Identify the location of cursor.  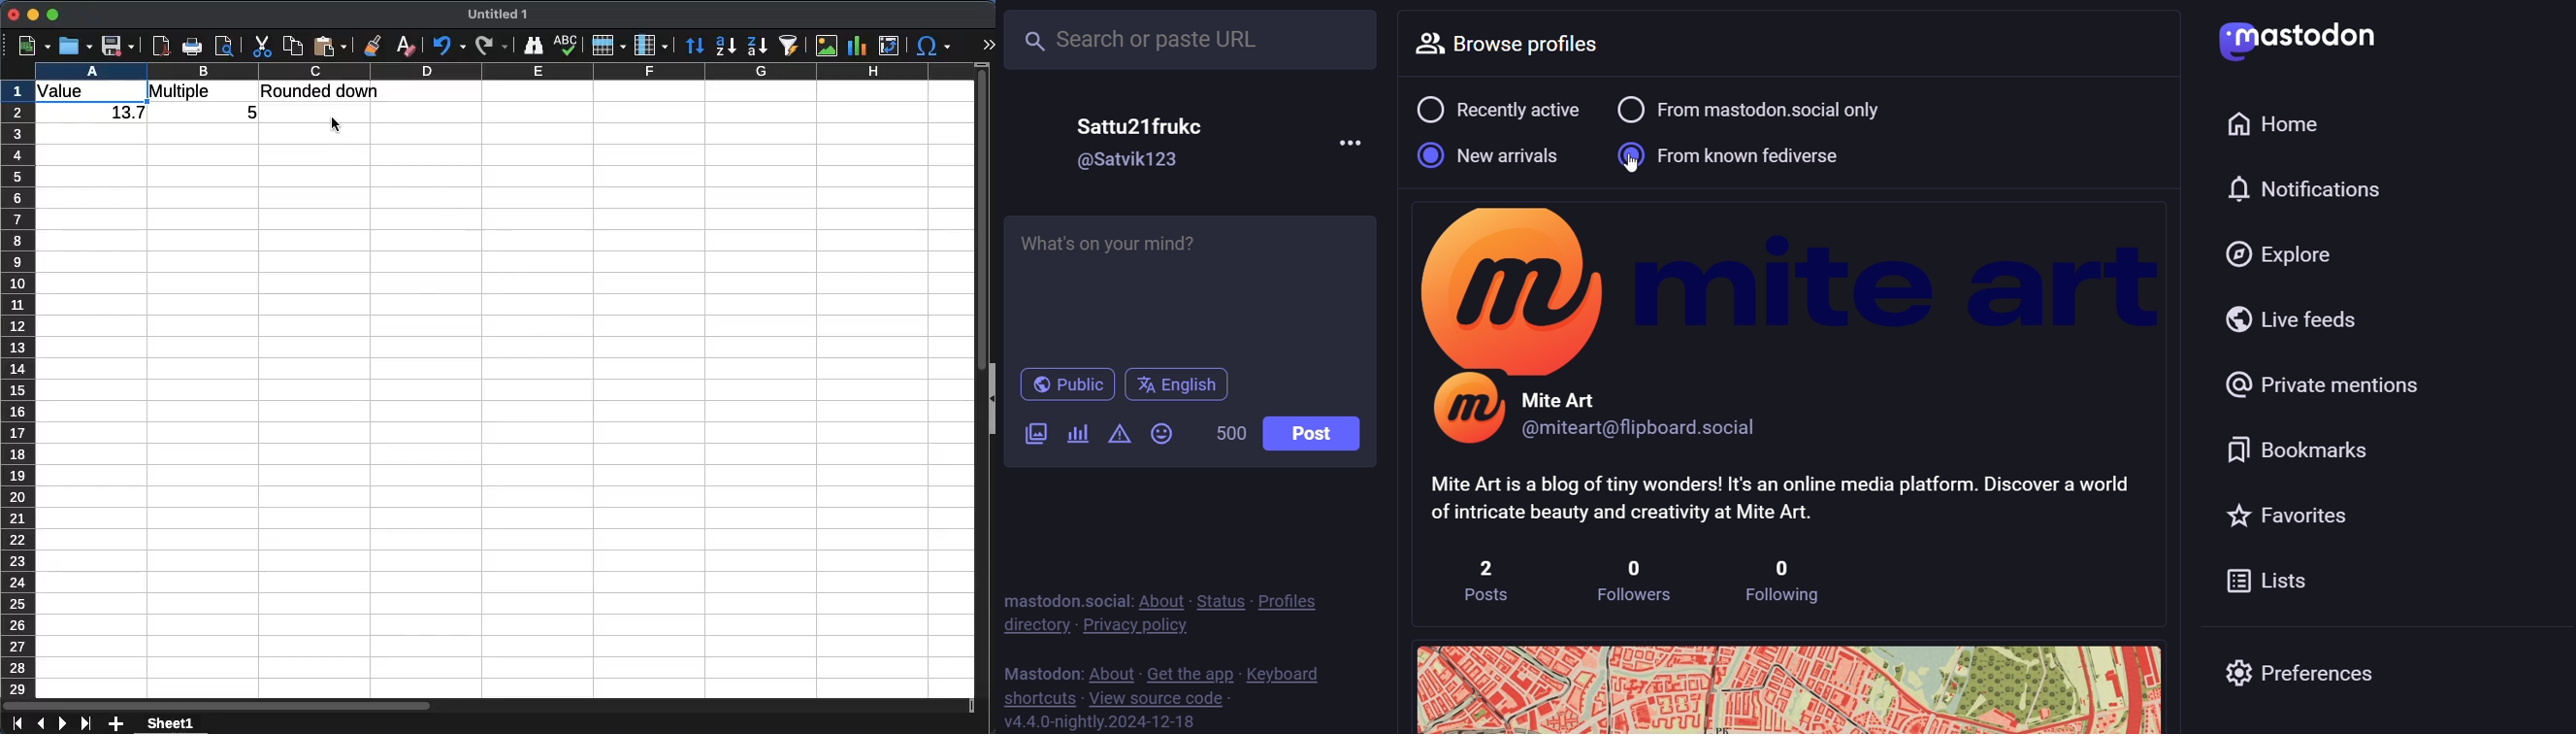
(336, 123).